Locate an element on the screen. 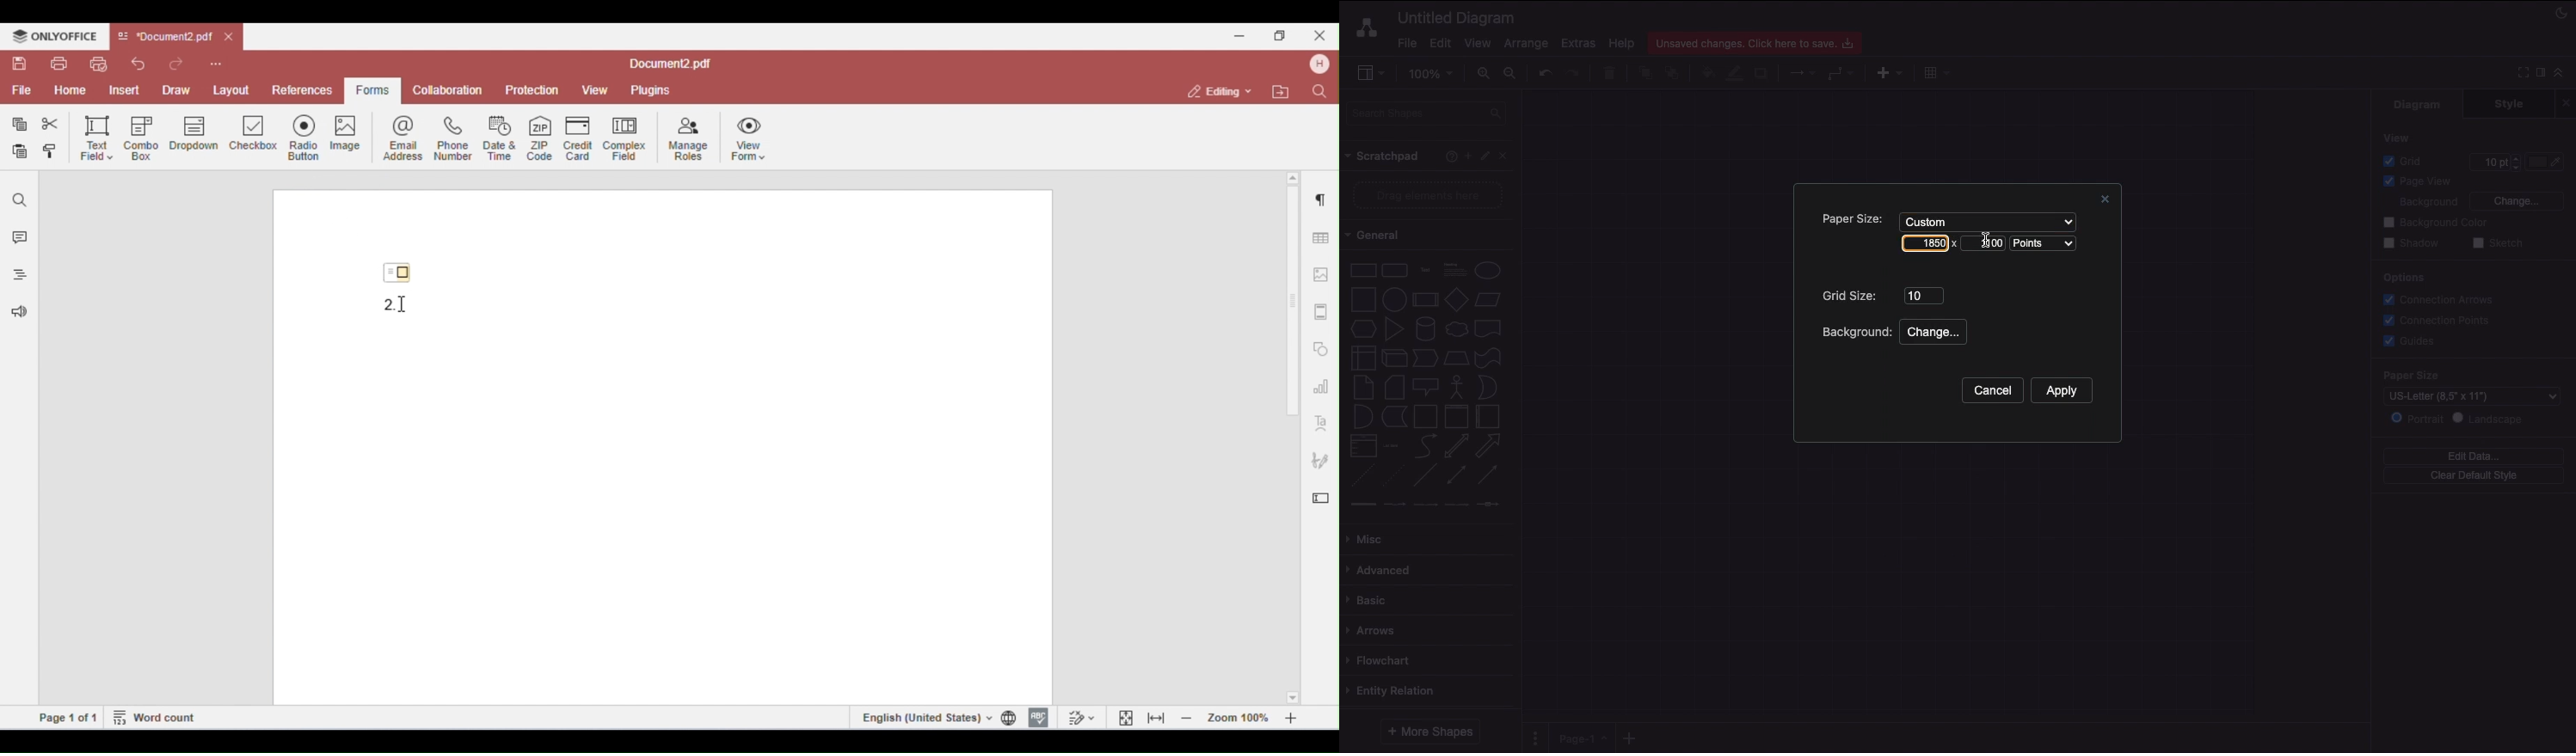 This screenshot has width=2576, height=756. Hexagon is located at coordinates (1362, 329).